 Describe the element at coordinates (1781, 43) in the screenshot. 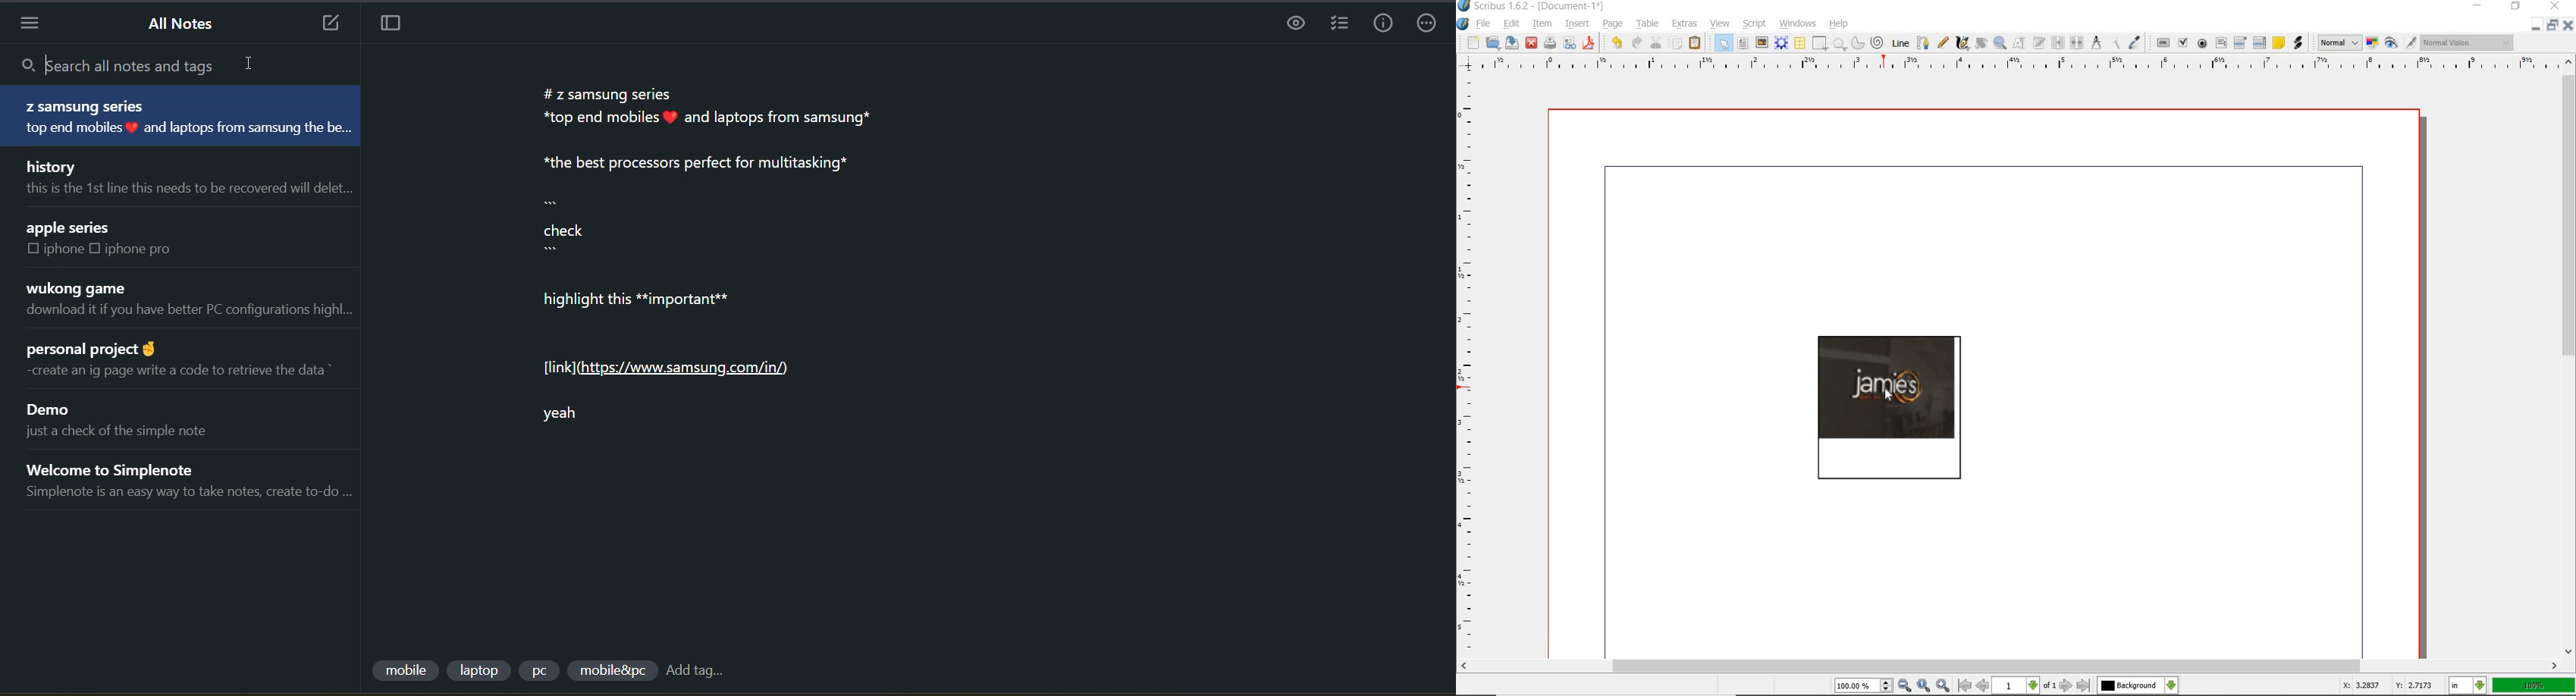

I see `render frame` at that location.